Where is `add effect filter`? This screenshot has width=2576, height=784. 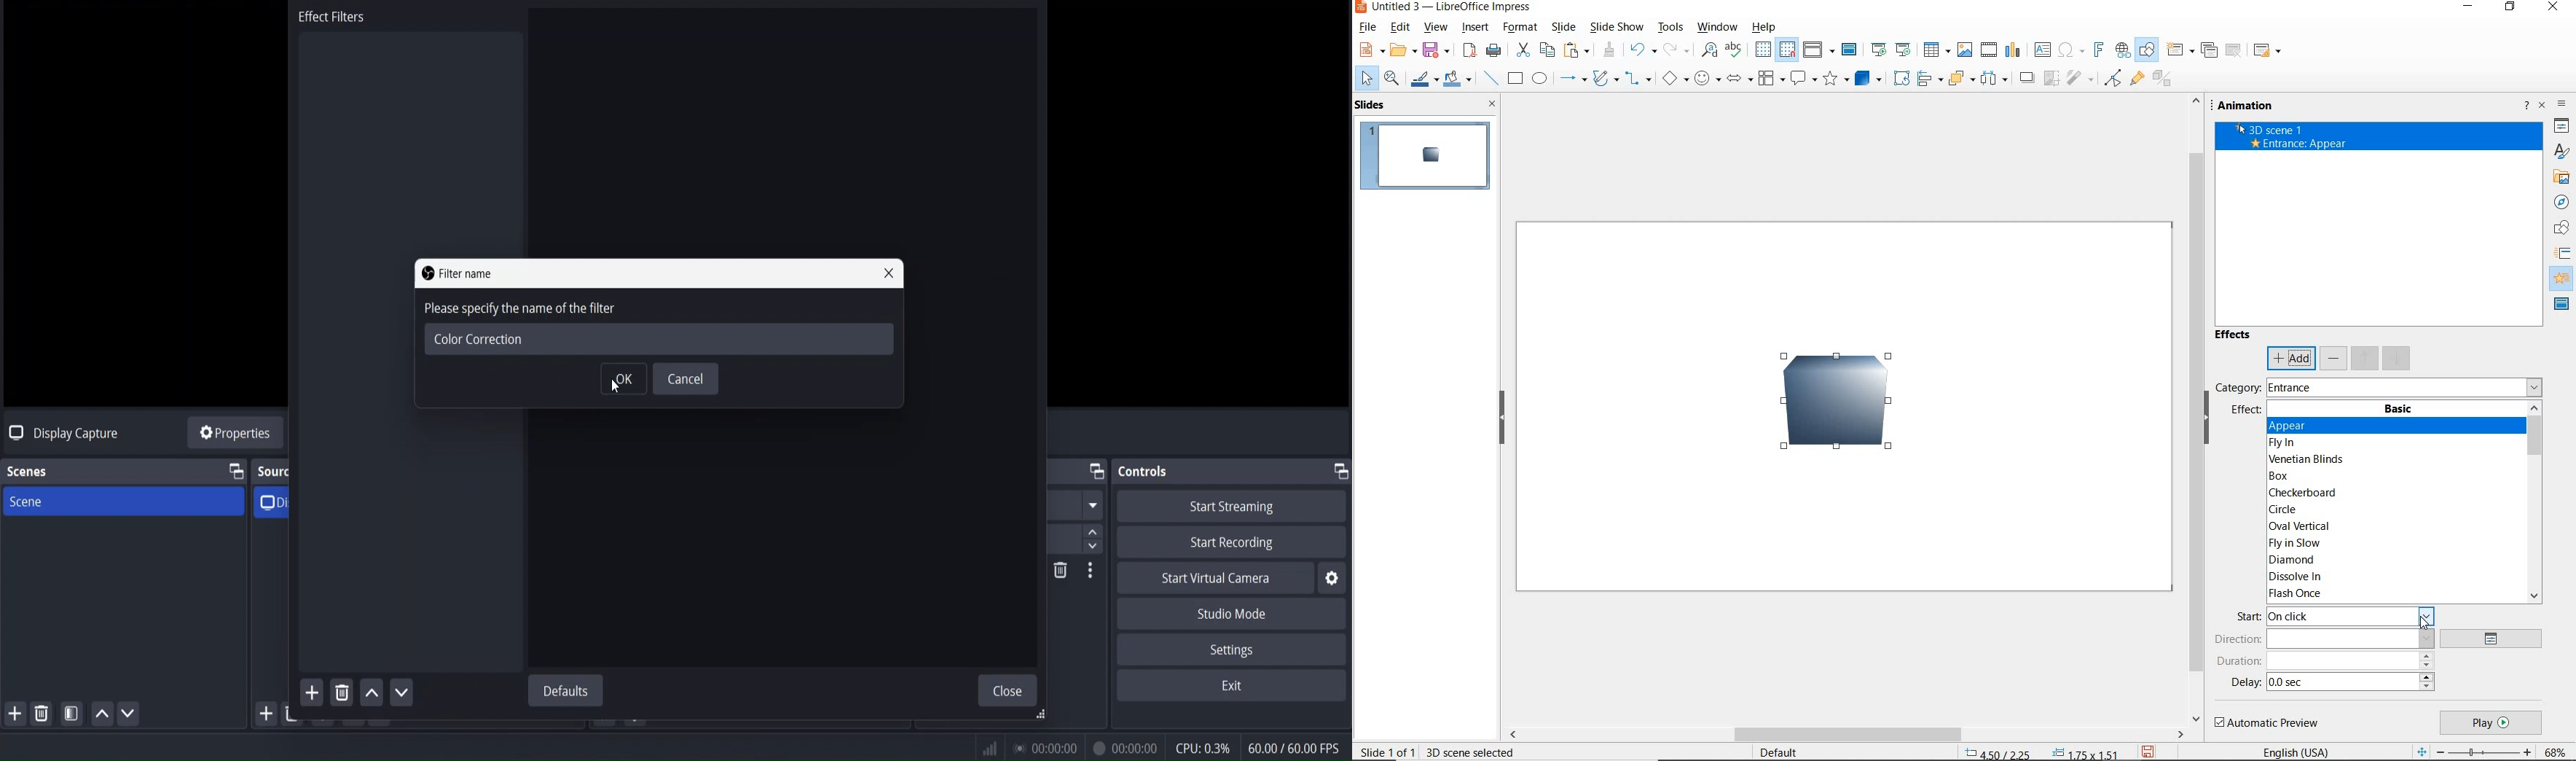 add effect filter is located at coordinates (310, 693).